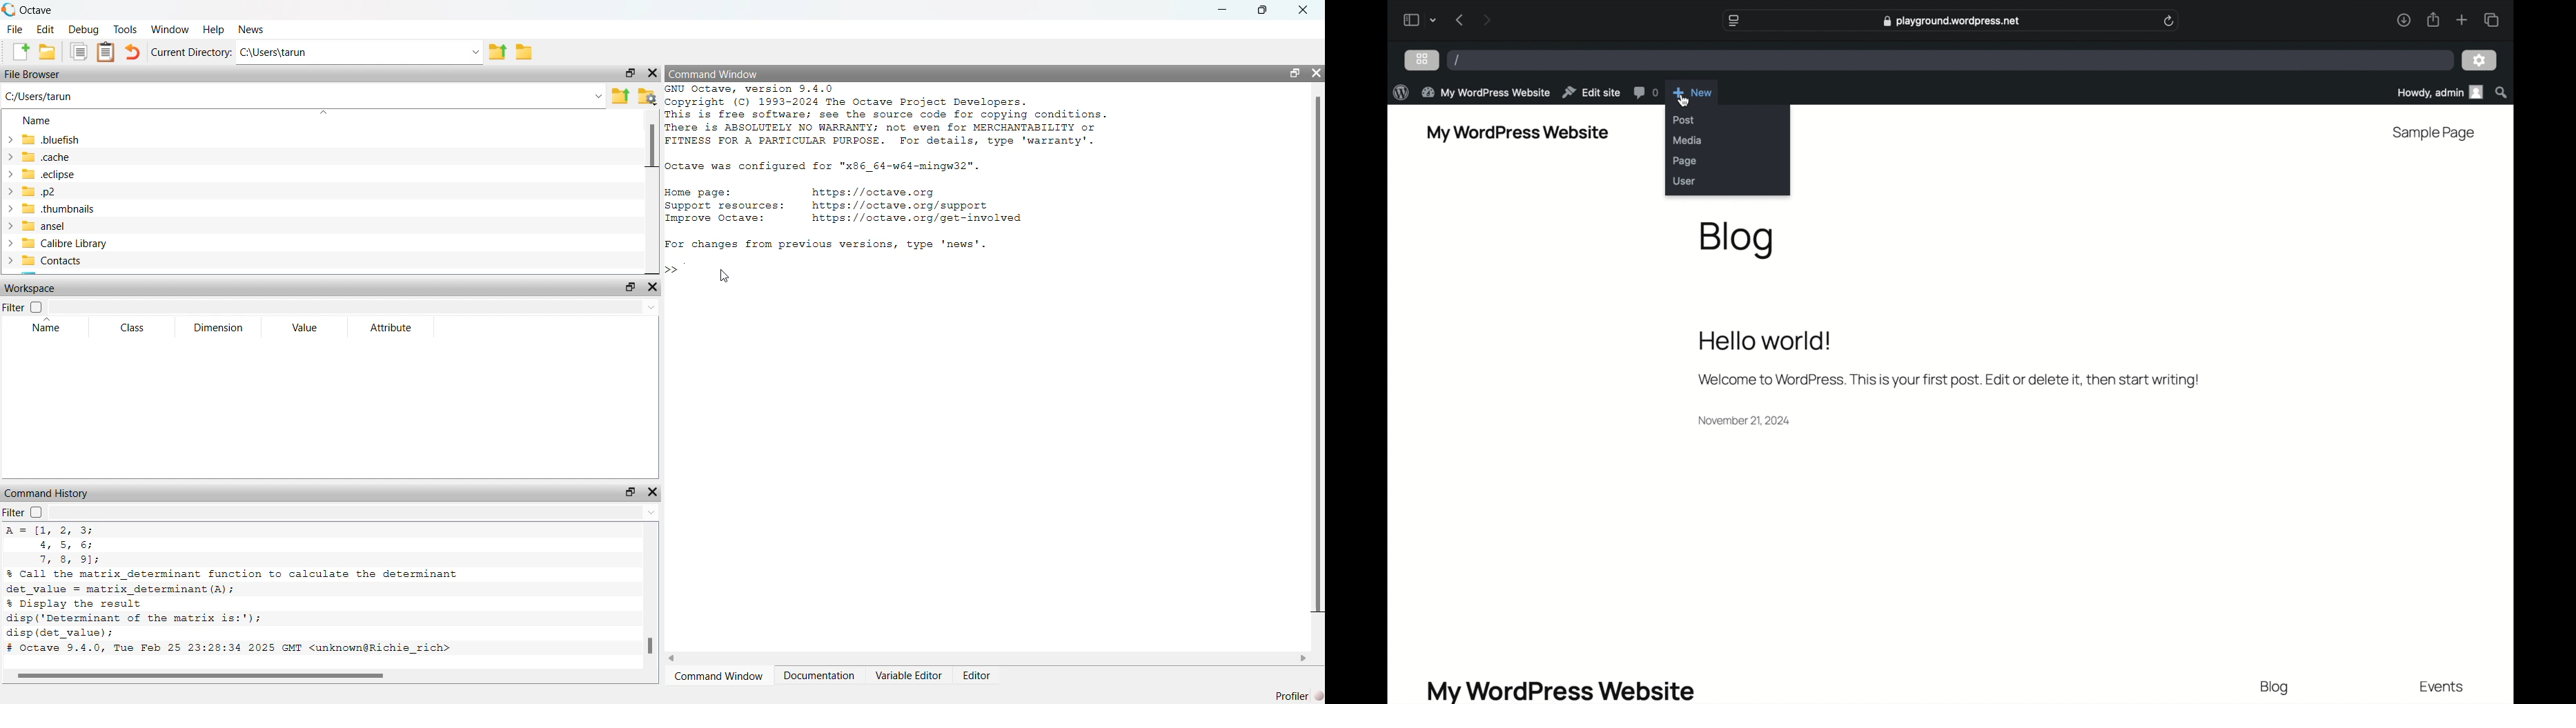  I want to click on off, so click(39, 307).